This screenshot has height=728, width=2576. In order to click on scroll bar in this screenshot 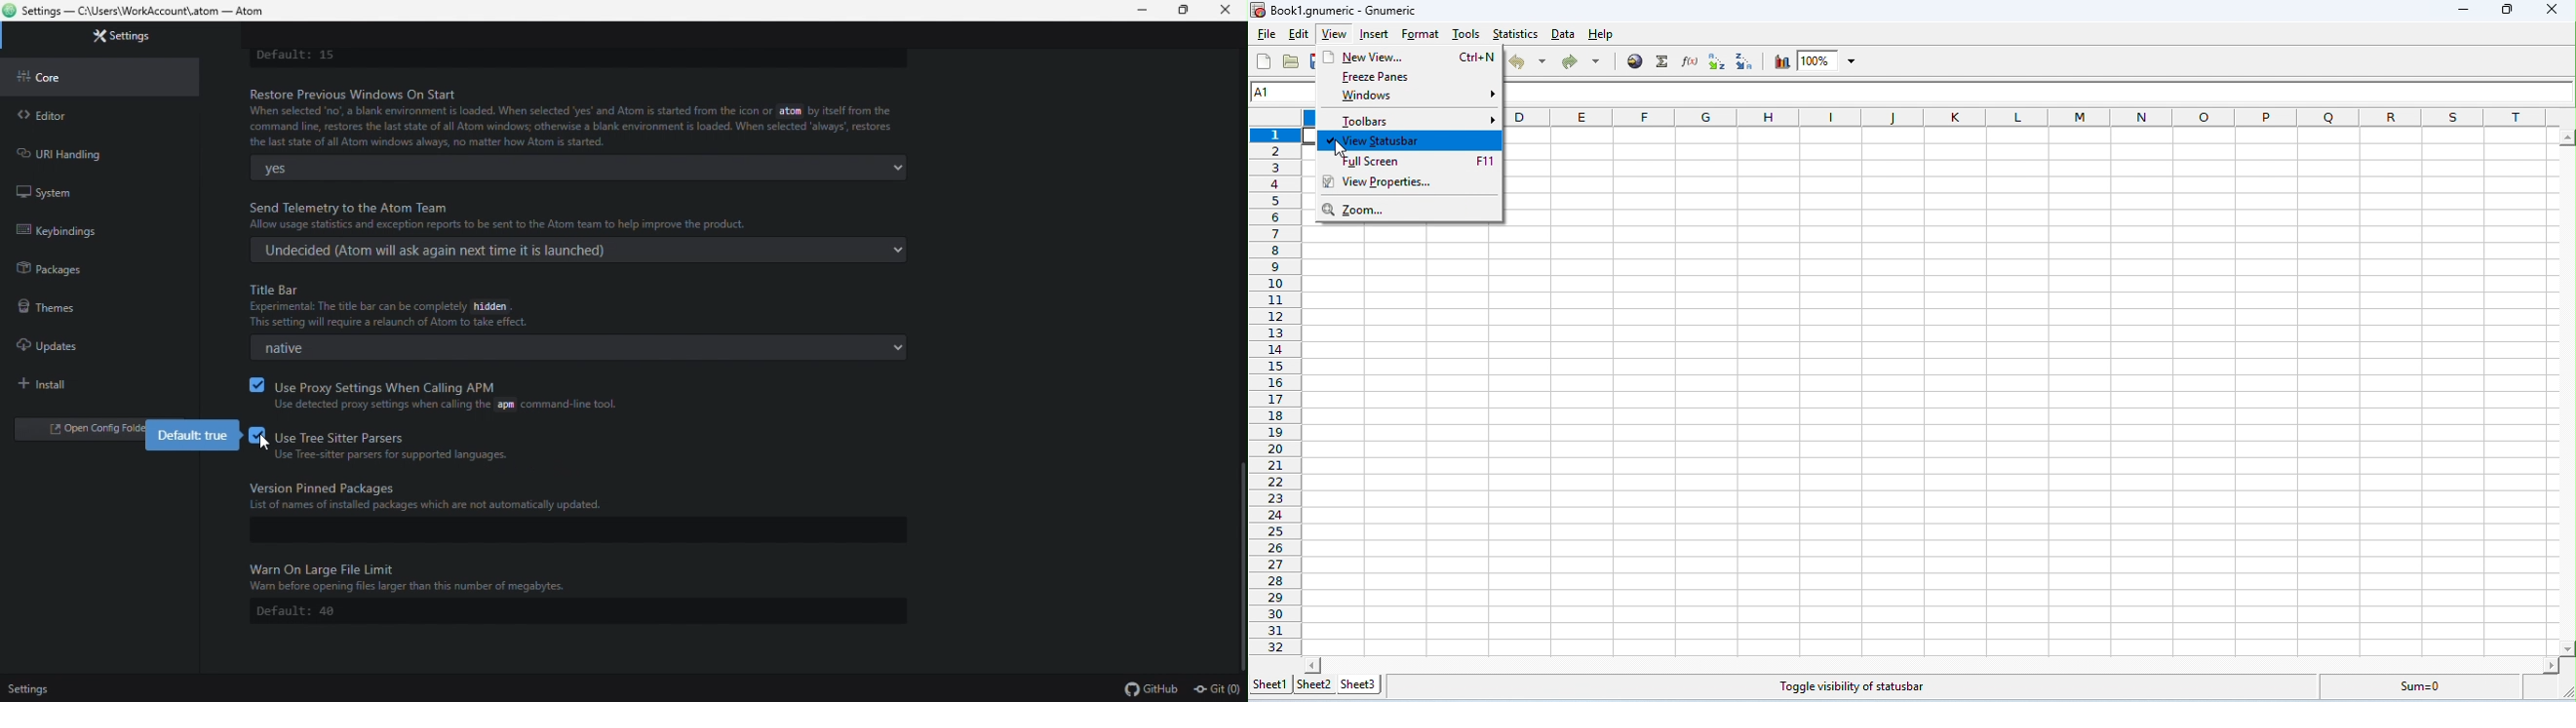, I will do `click(1241, 561)`.